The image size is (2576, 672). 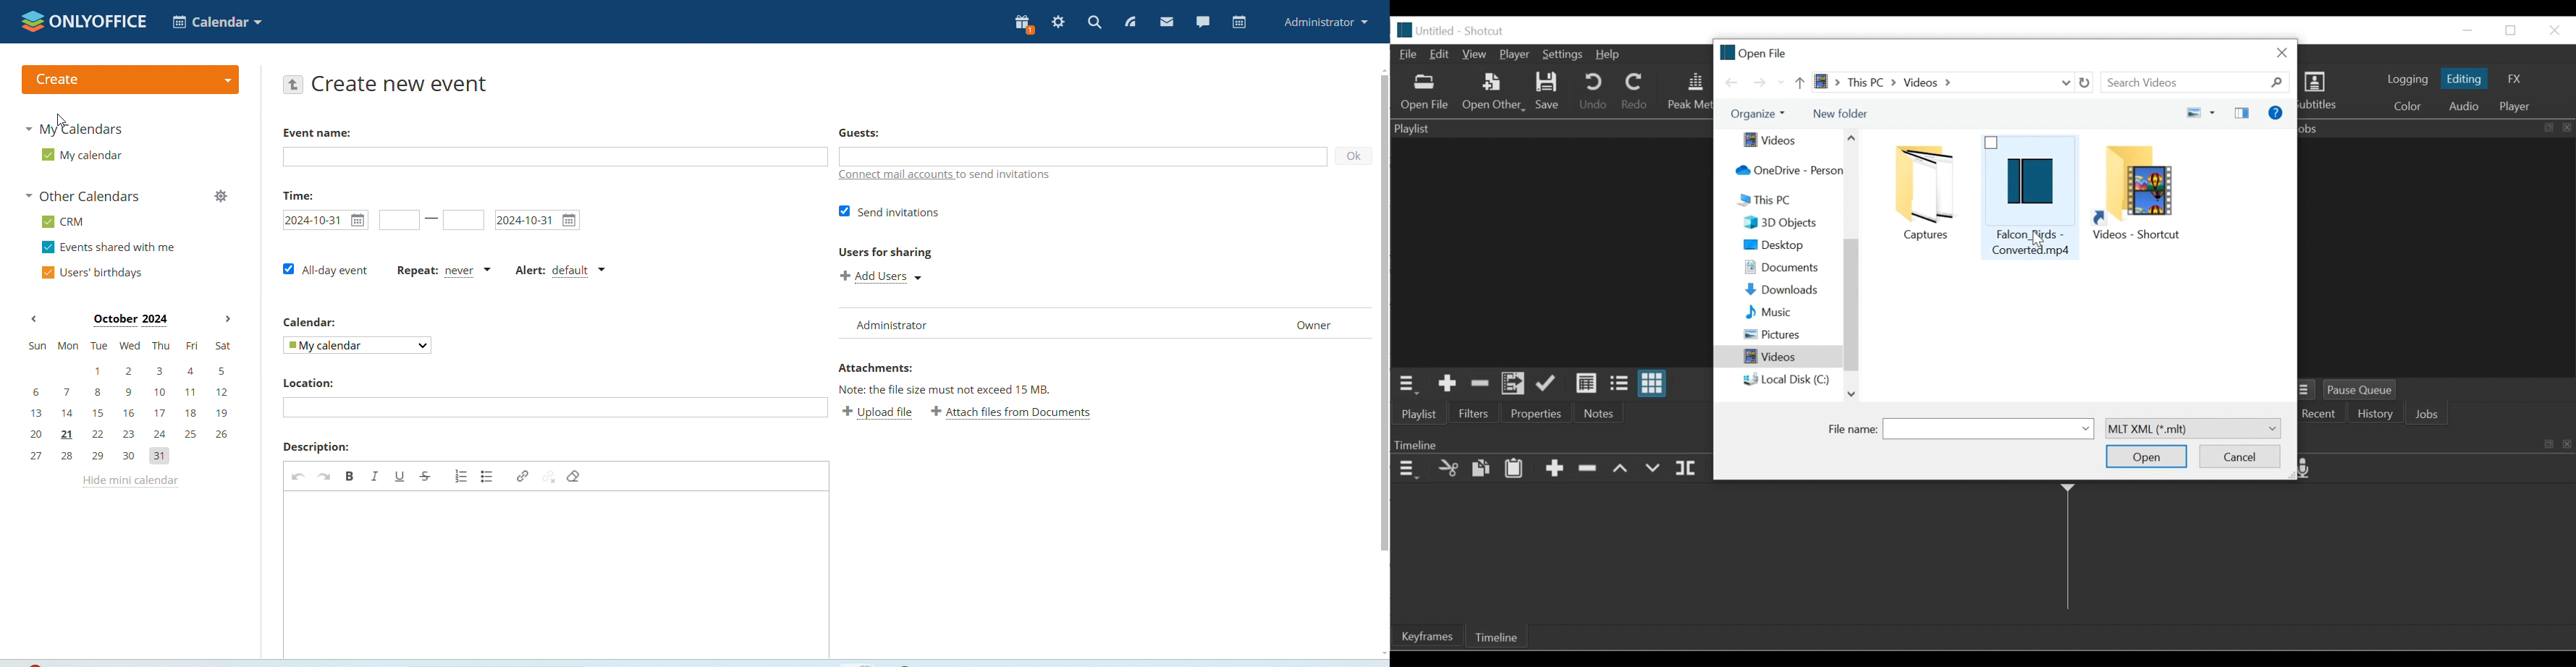 What do you see at coordinates (2030, 199) in the screenshot?
I see `Falcon_birds - converted` at bounding box center [2030, 199].